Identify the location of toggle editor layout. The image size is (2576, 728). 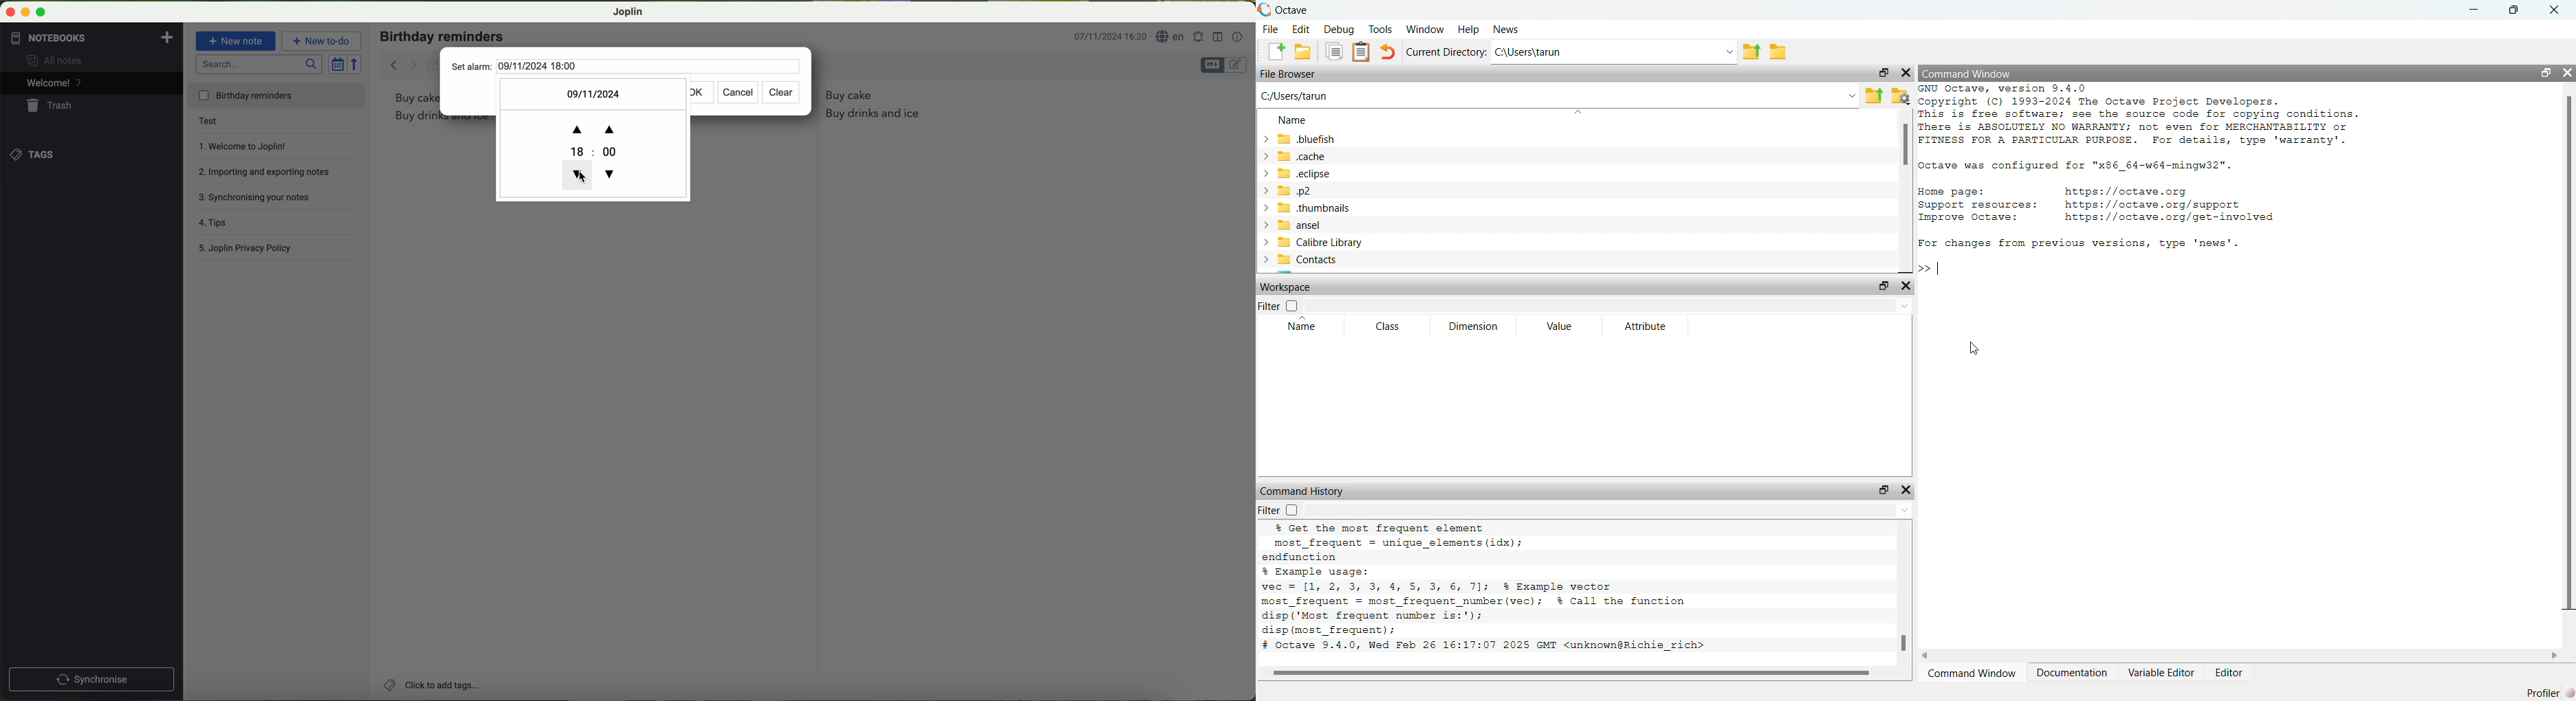
(1216, 36).